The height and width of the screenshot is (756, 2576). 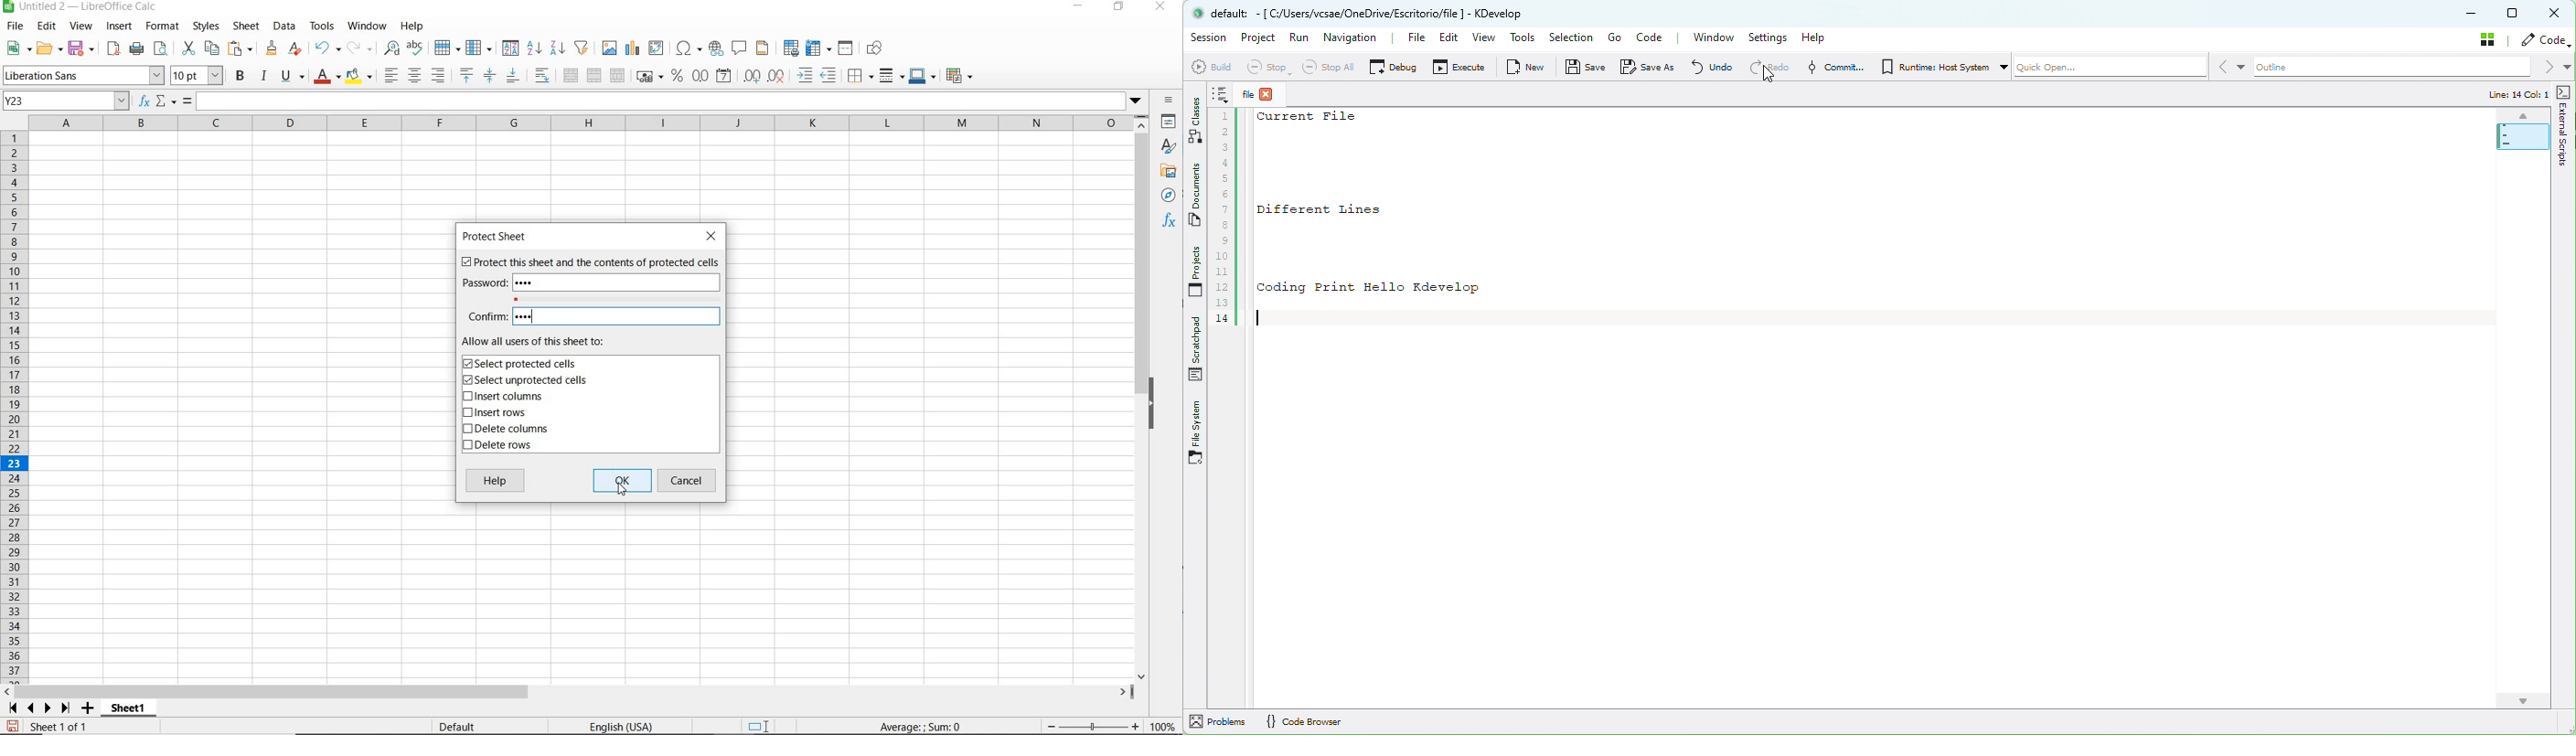 What do you see at coordinates (166, 102) in the screenshot?
I see `SELECT FUNCTION` at bounding box center [166, 102].